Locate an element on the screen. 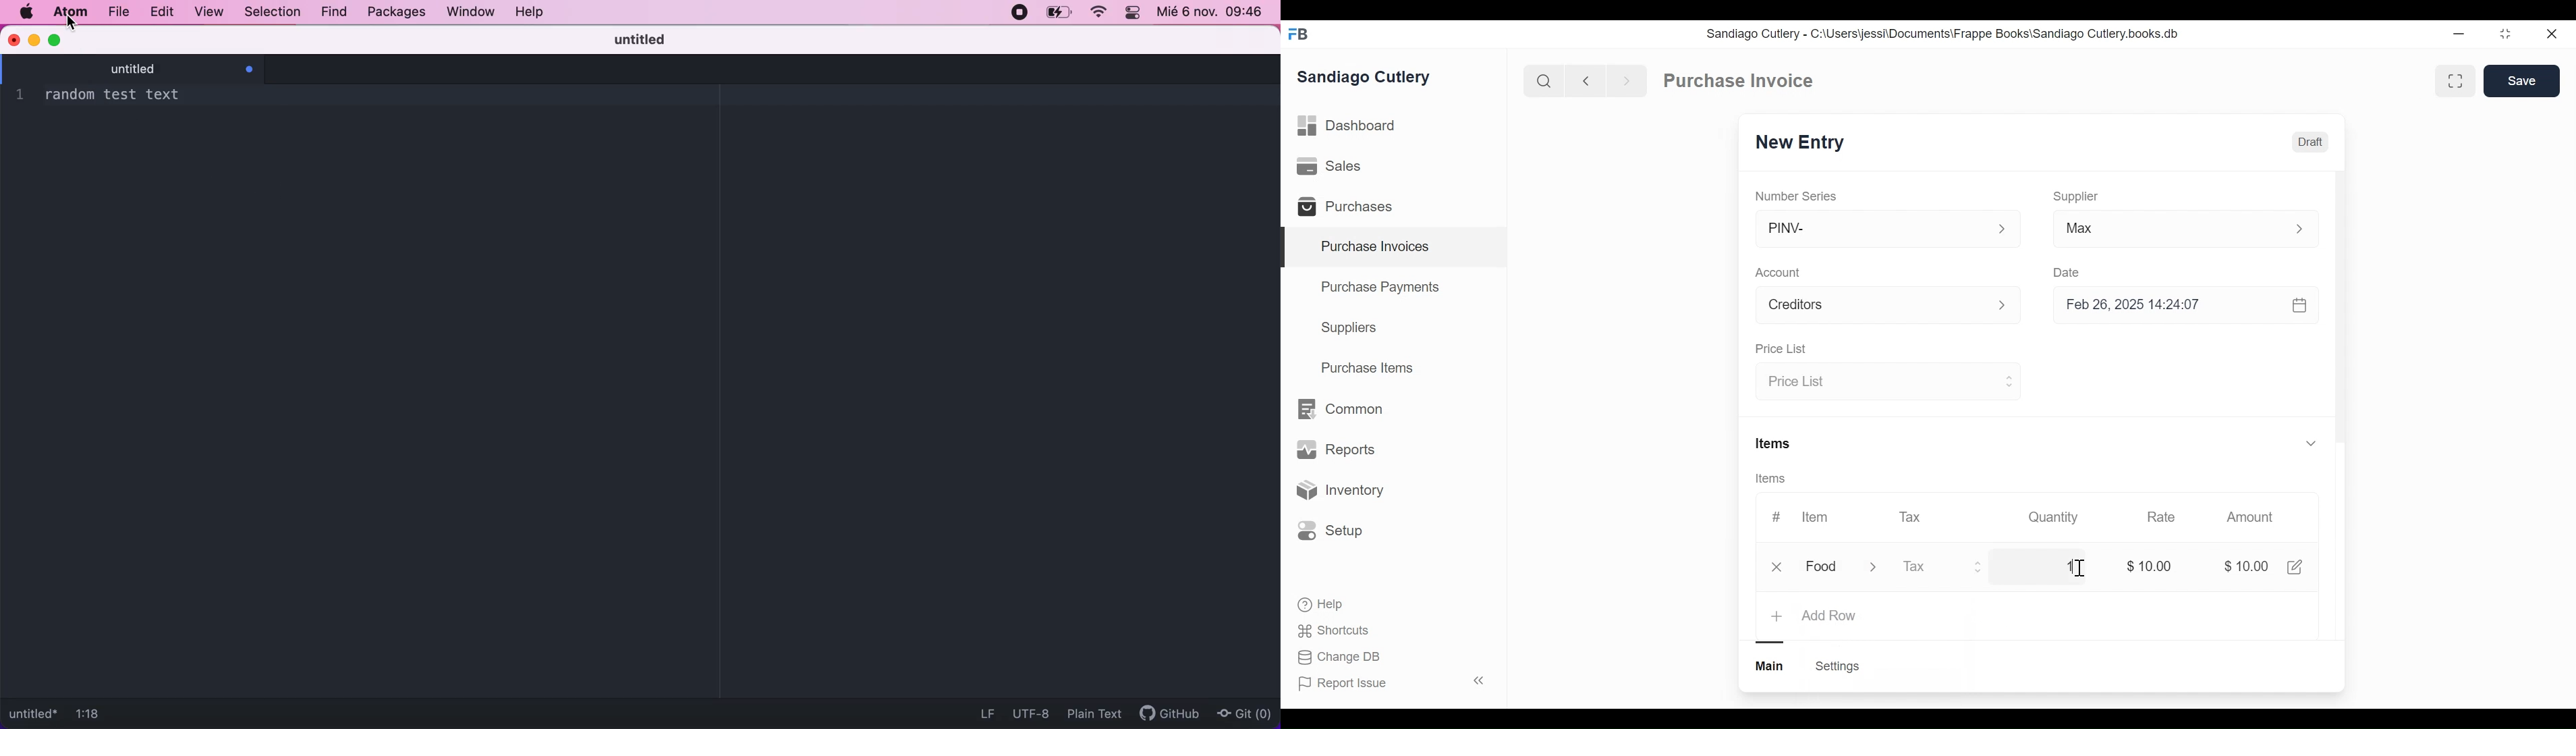  New Entry is located at coordinates (1803, 143).